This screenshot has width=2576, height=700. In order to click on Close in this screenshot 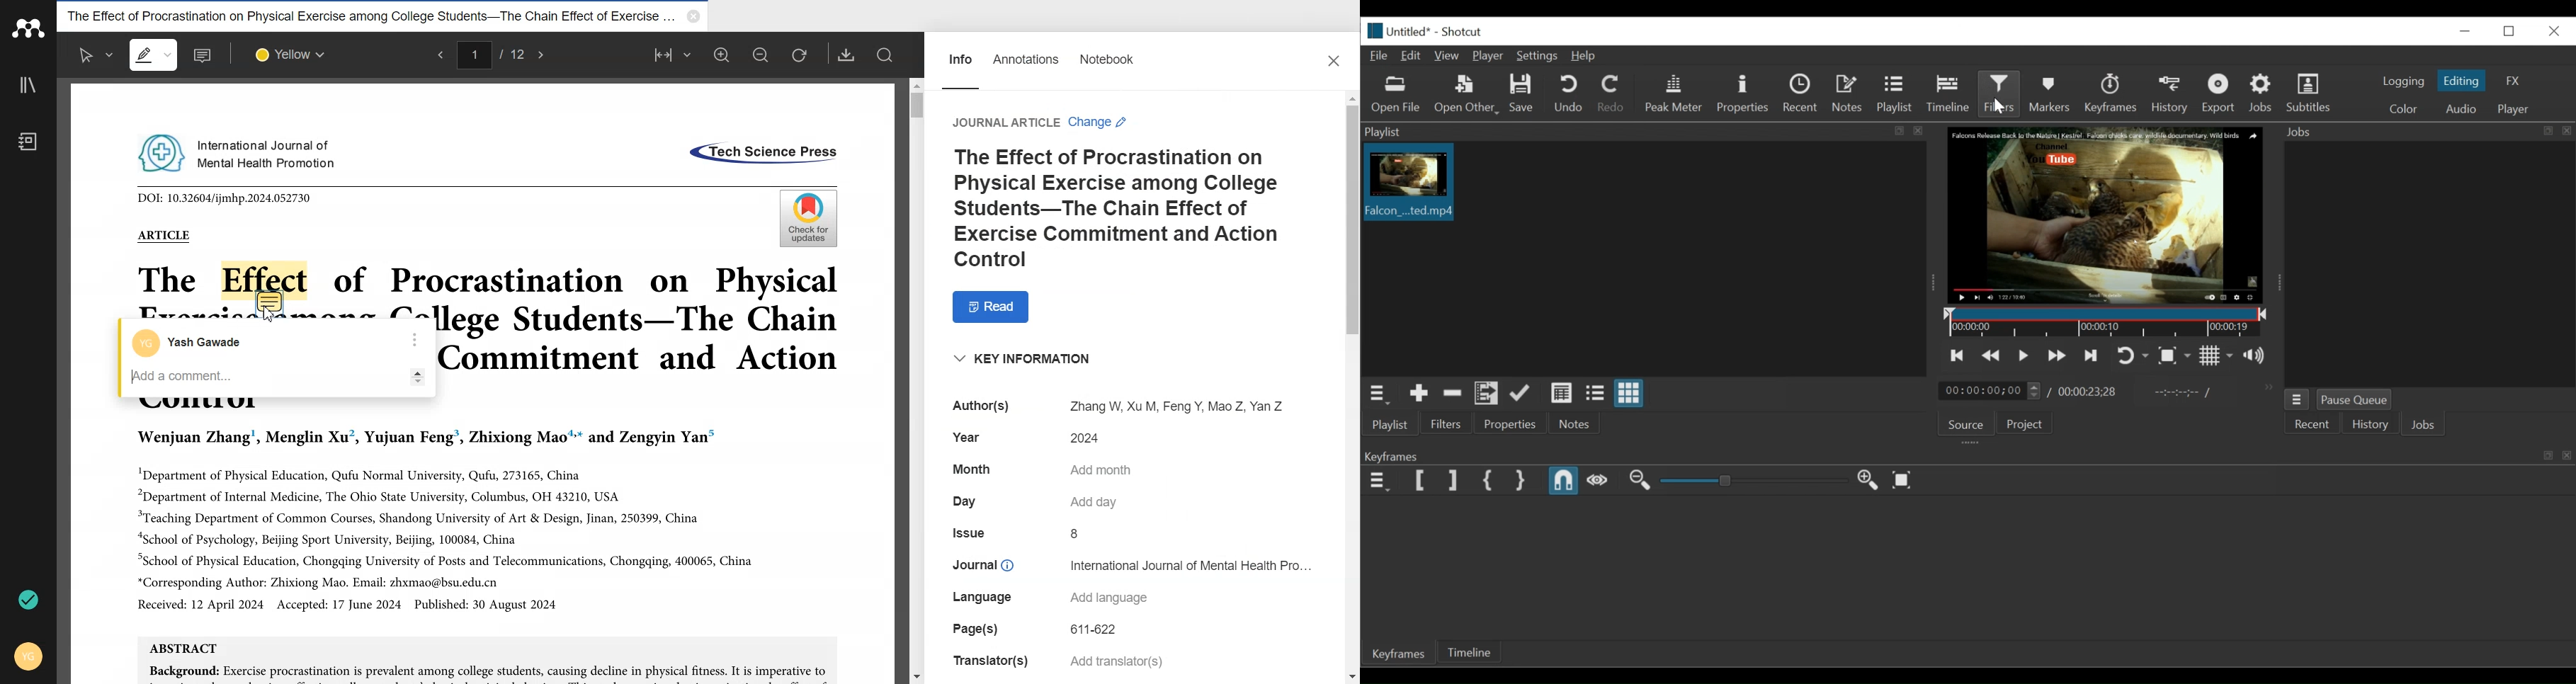, I will do `click(691, 16)`.